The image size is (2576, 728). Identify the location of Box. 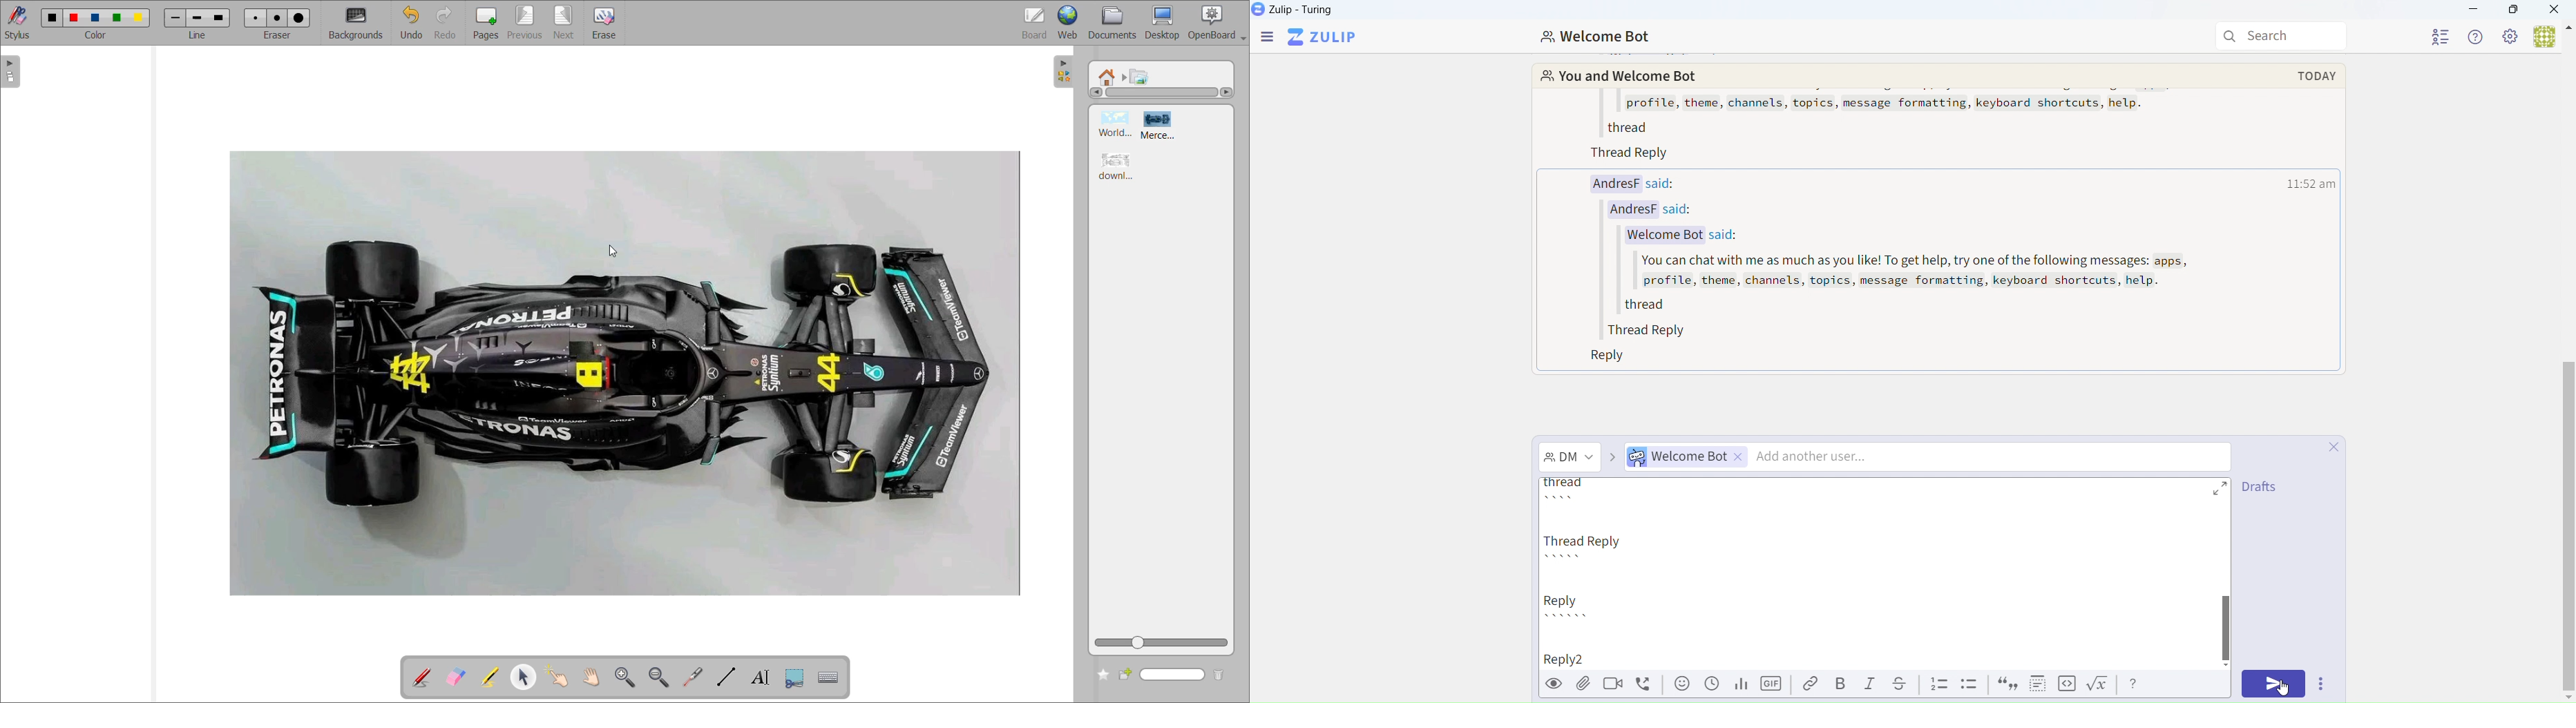
(2514, 10).